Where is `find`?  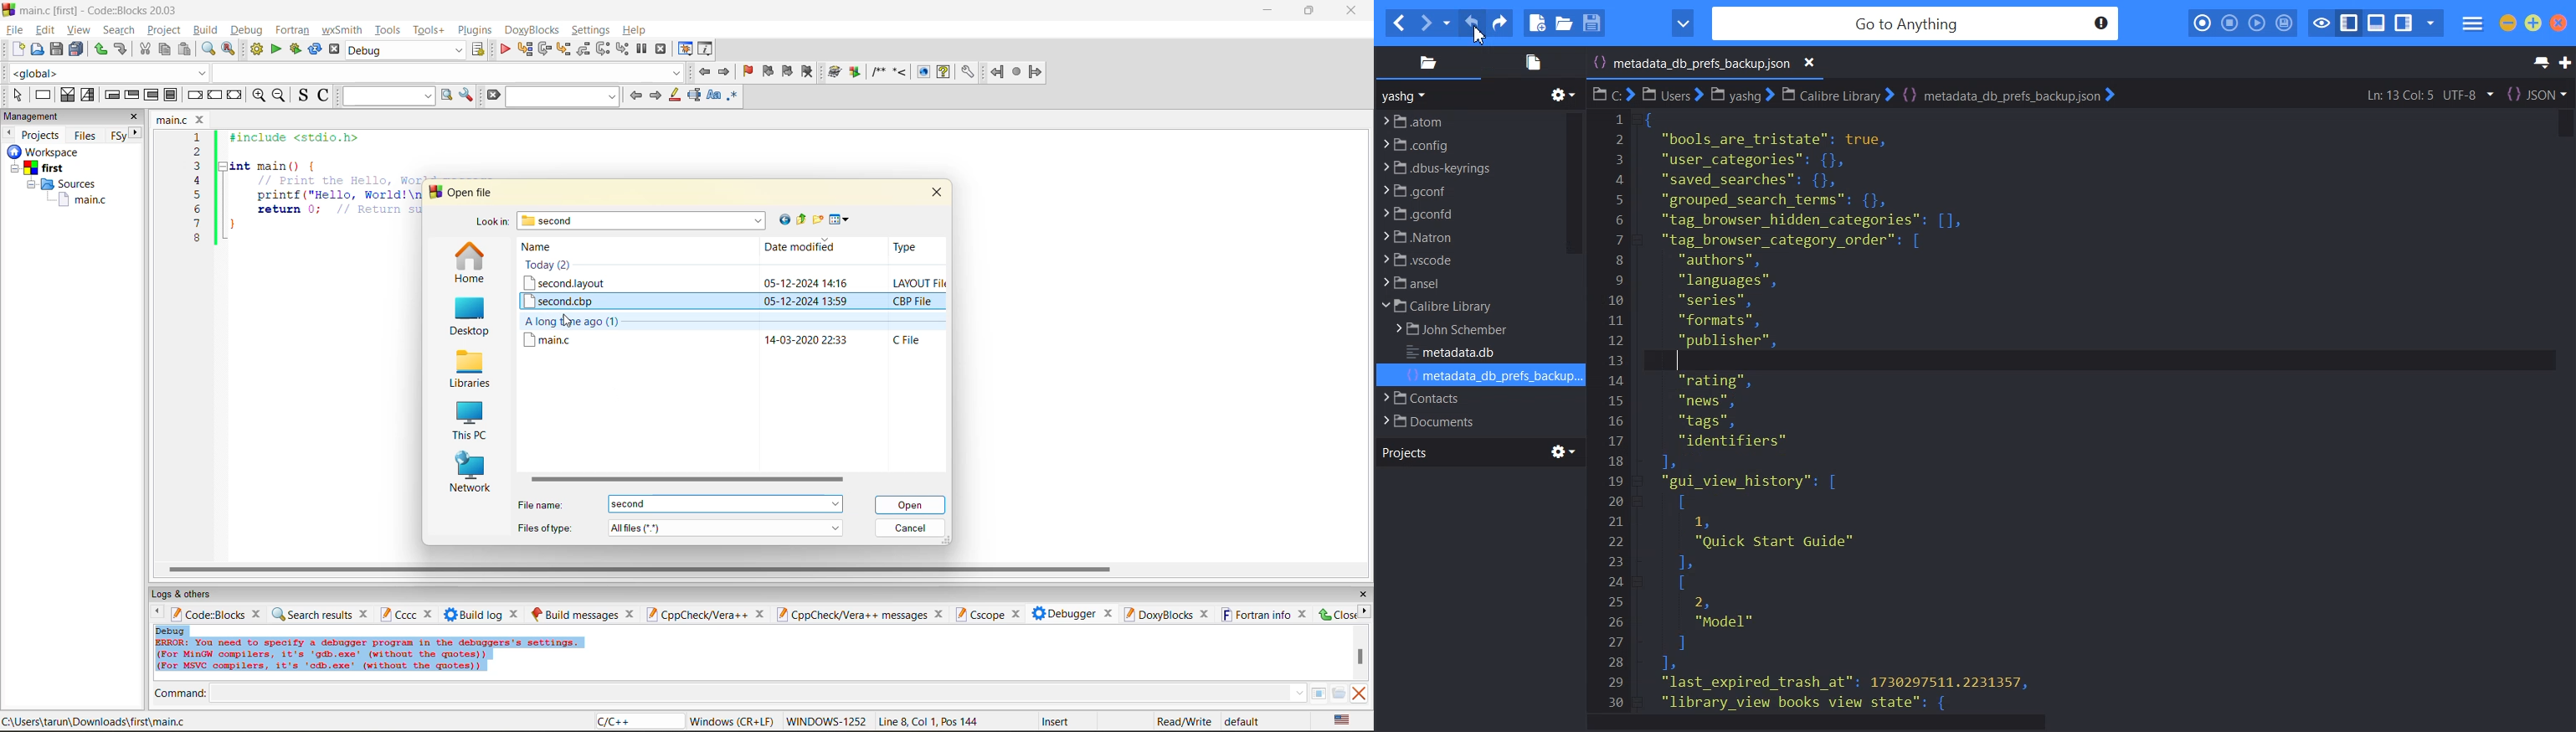
find is located at coordinates (208, 49).